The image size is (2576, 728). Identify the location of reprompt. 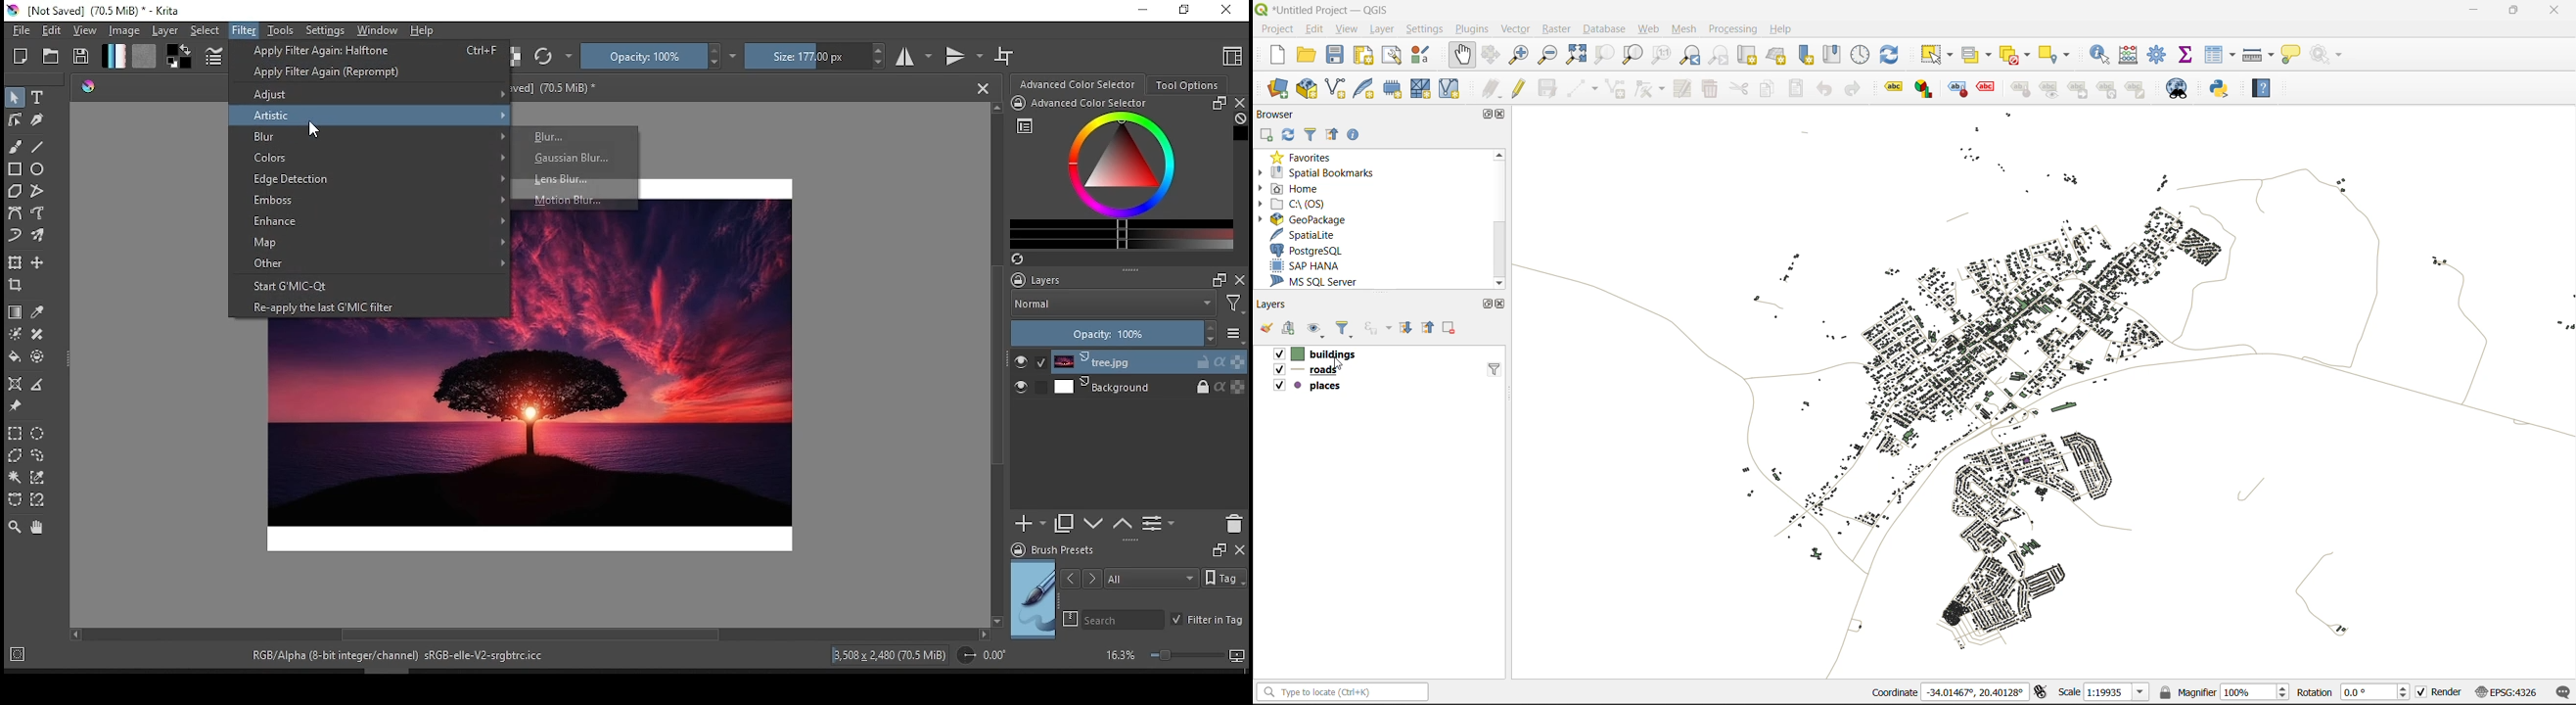
(329, 72).